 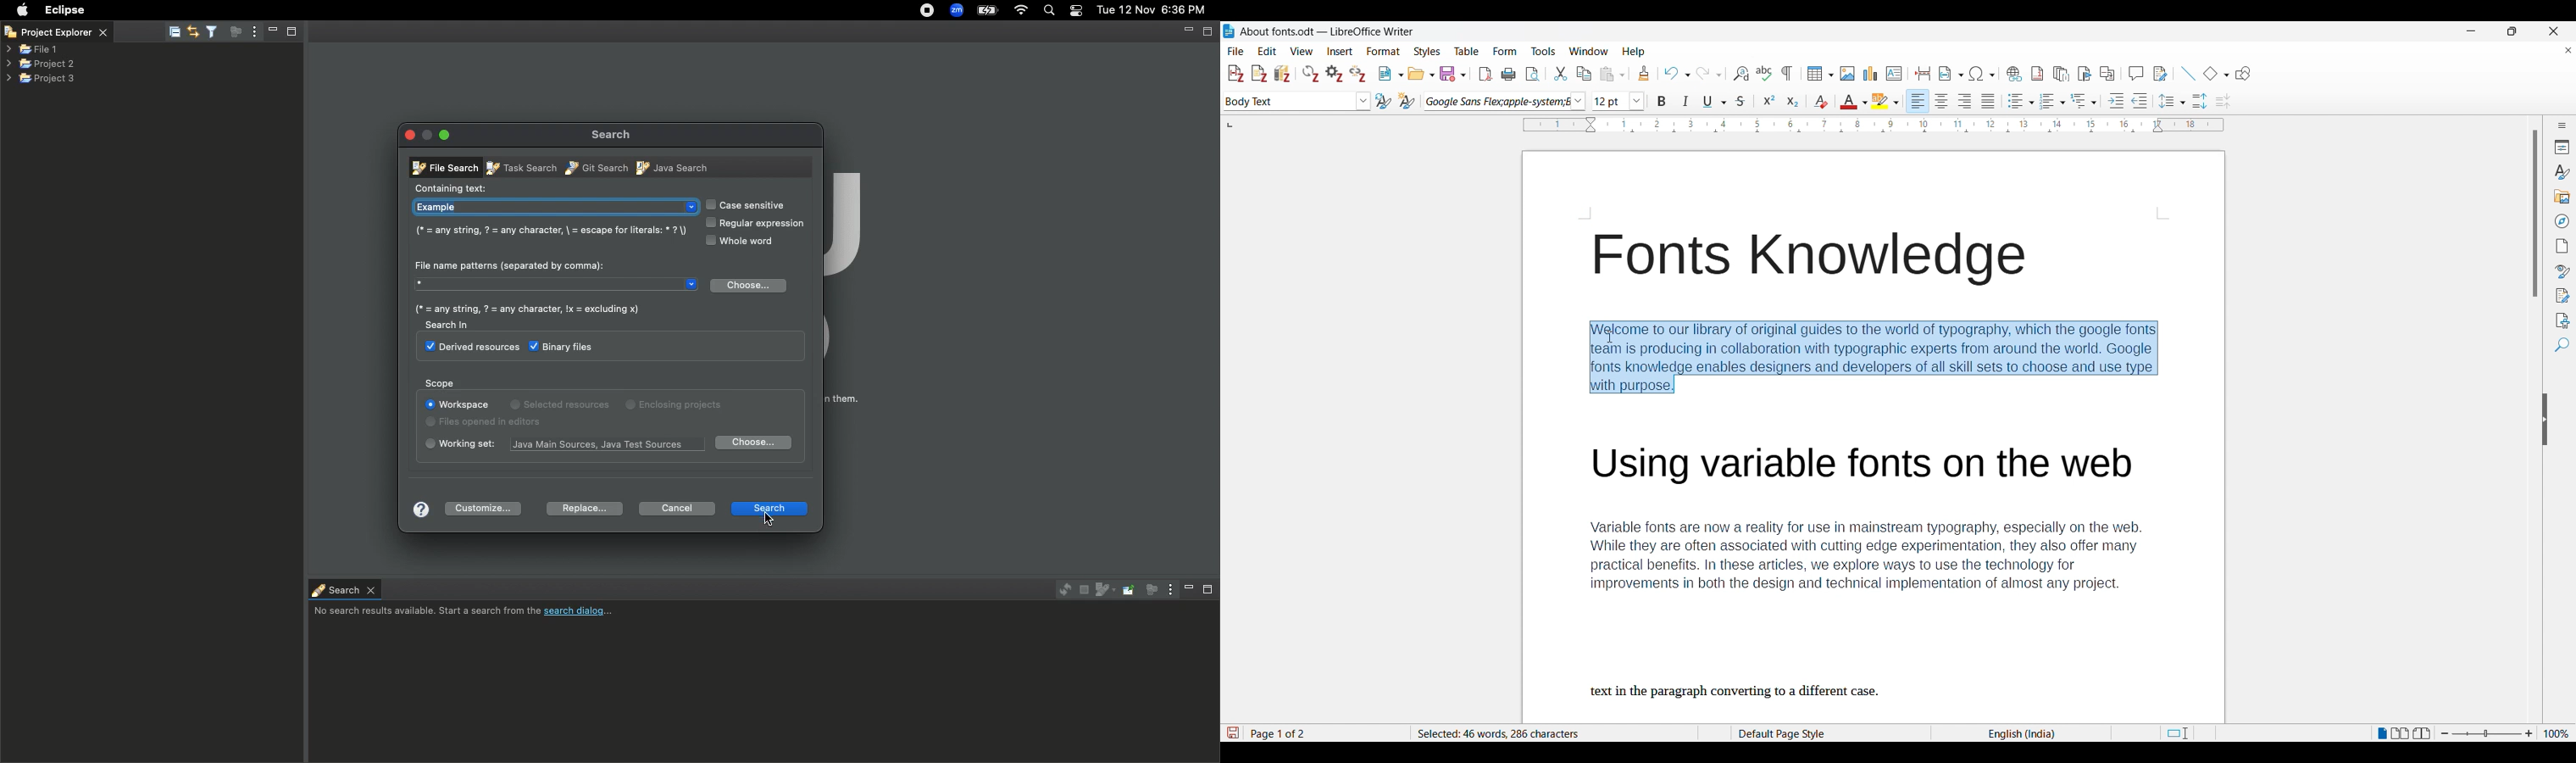 What do you see at coordinates (253, 9) in the screenshot?
I see `Search` at bounding box center [253, 9].